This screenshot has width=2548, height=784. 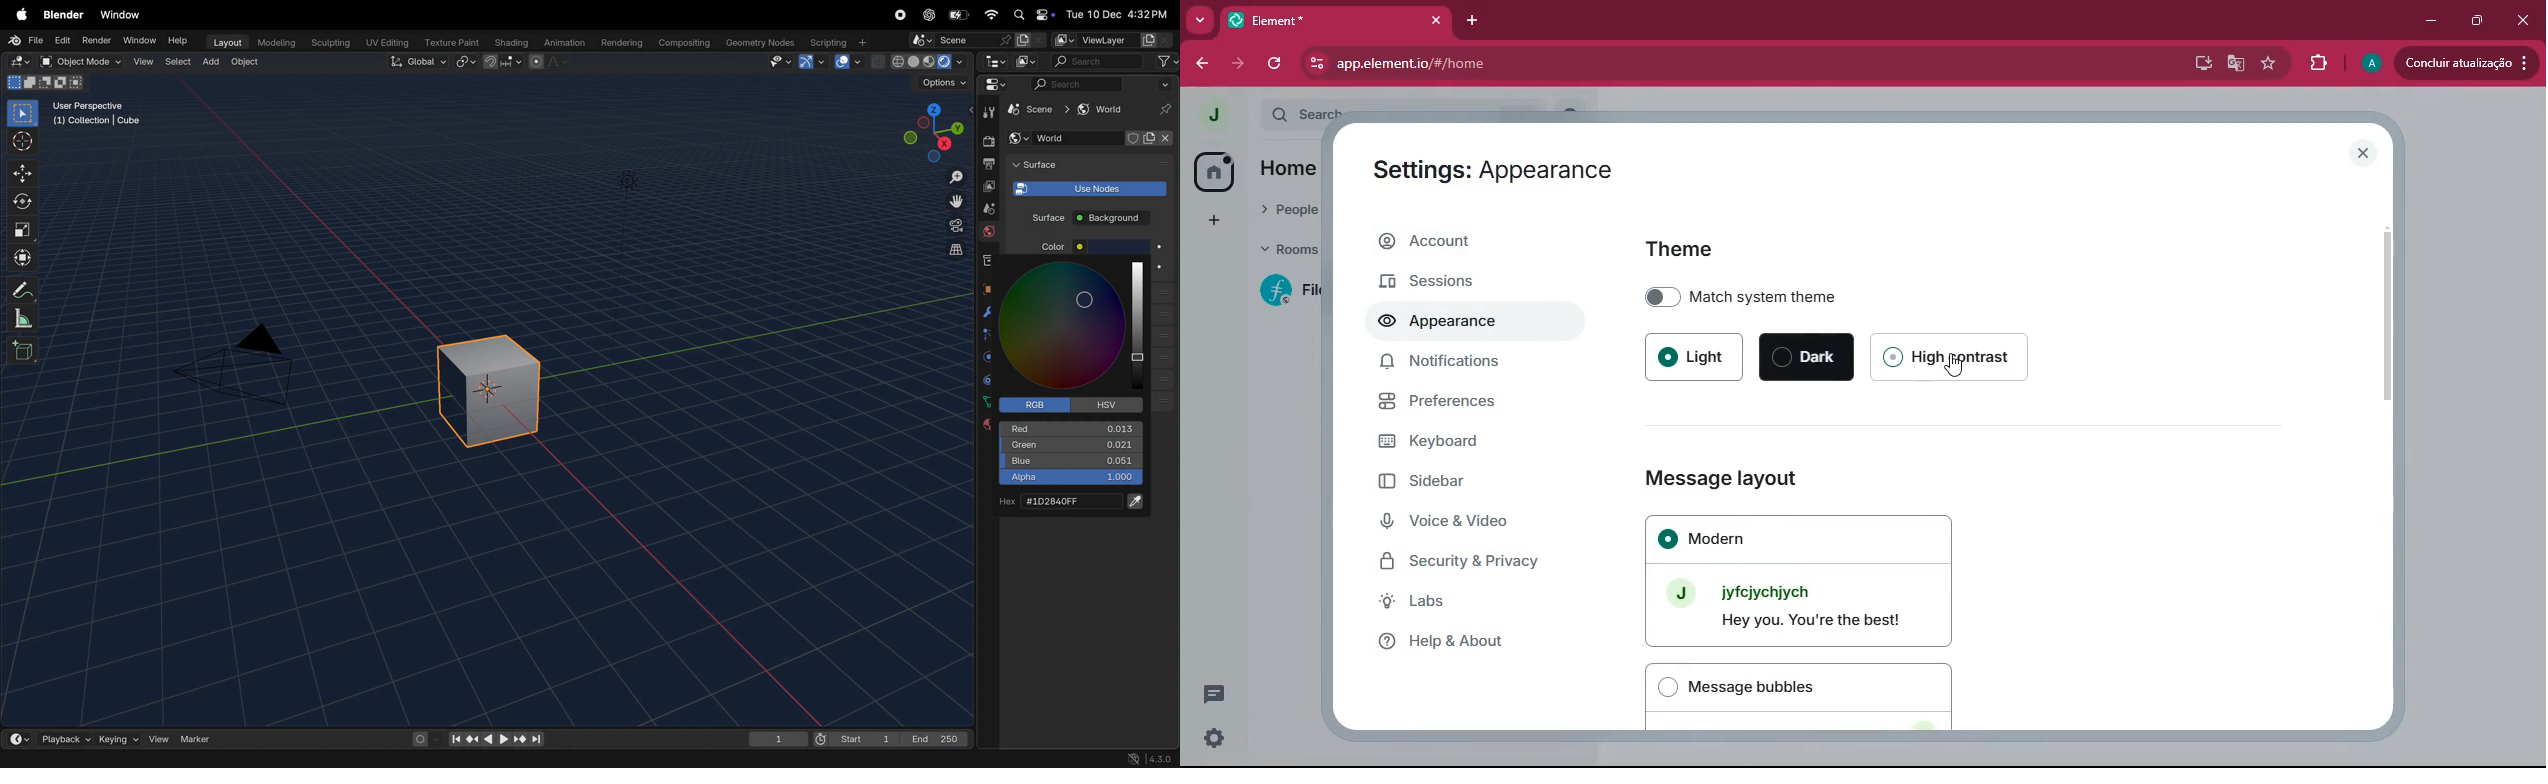 I want to click on account, so click(x=1469, y=240).